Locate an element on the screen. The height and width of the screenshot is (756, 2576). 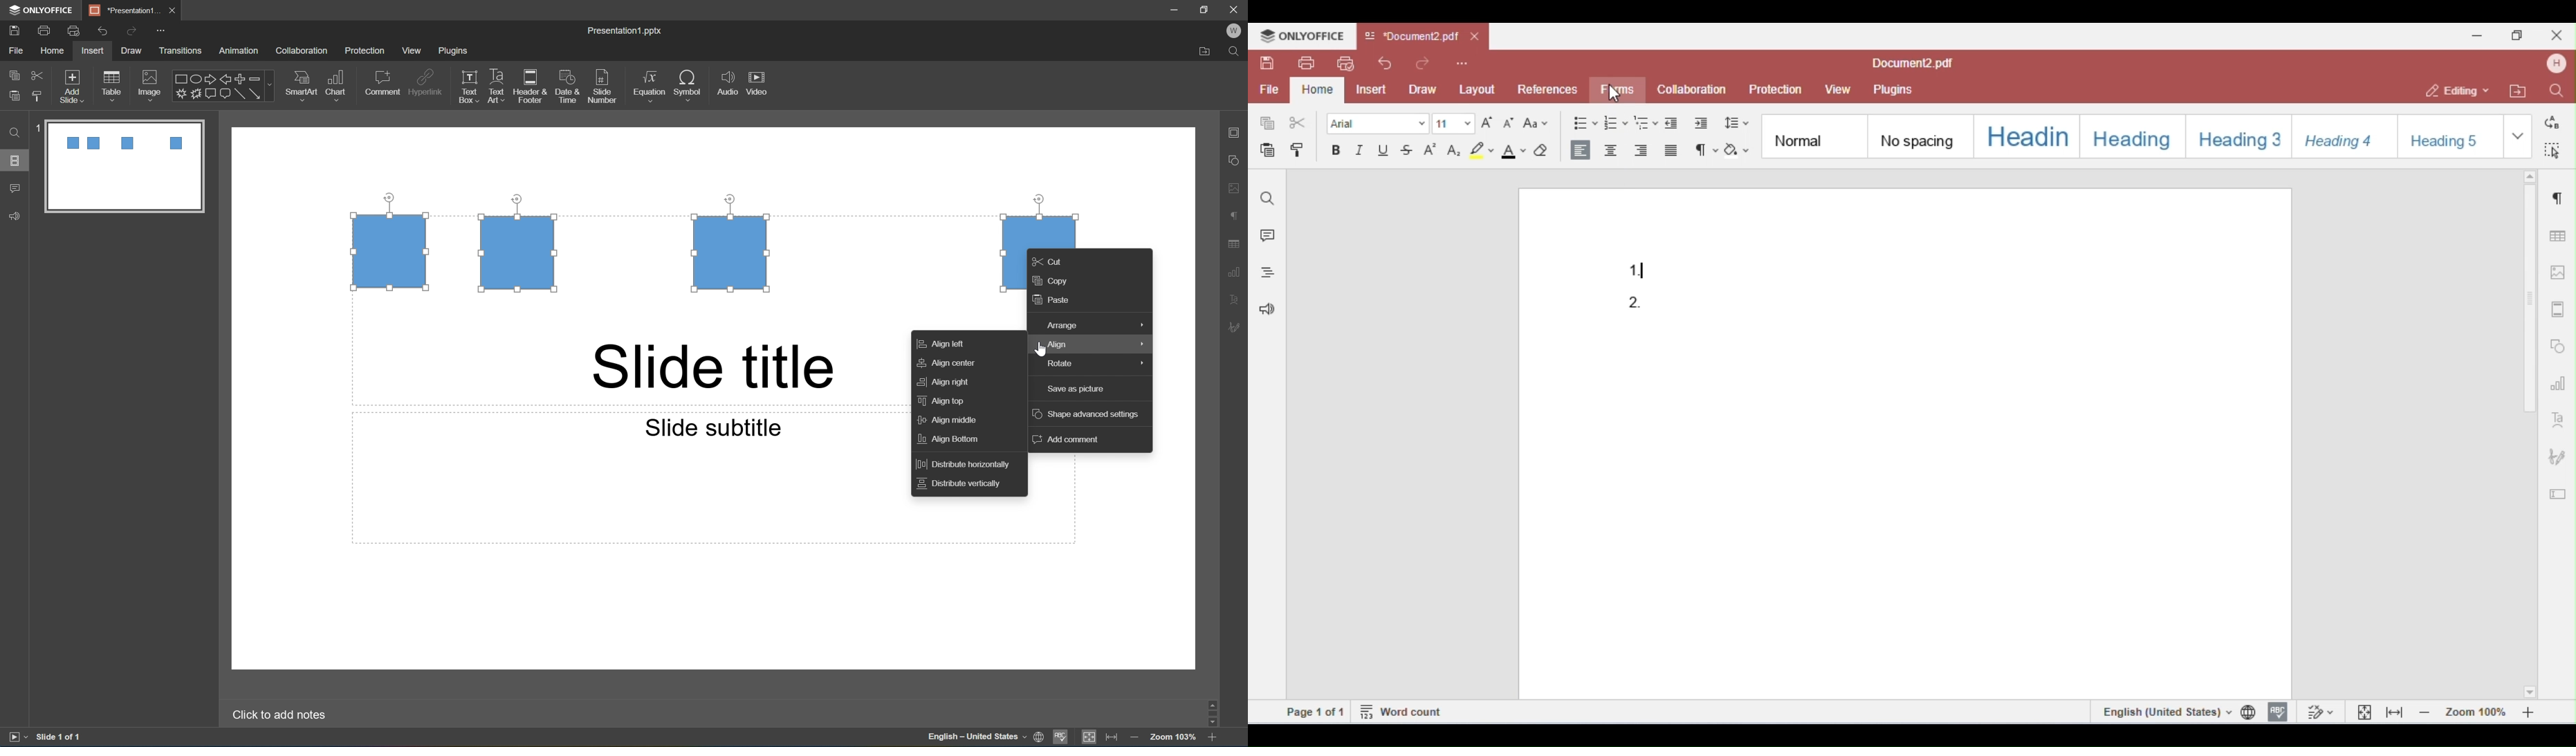
Find is located at coordinates (15, 134).